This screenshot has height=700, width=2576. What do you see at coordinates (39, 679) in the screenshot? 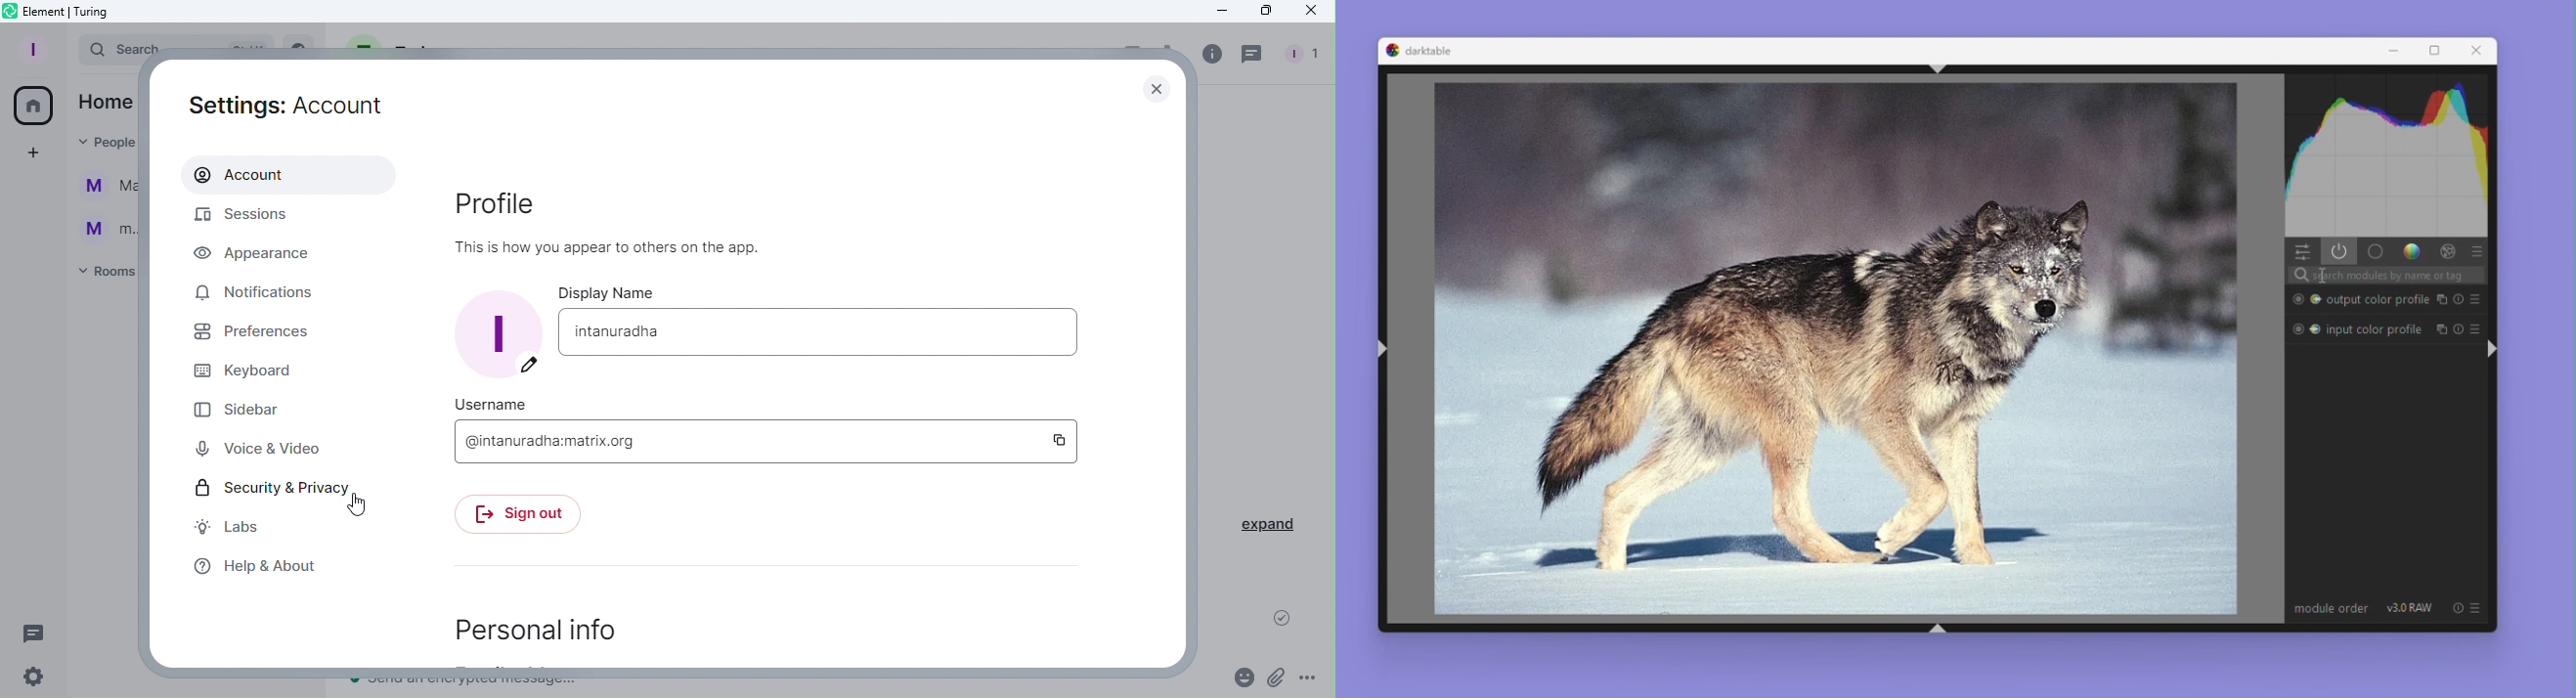
I see `Settings` at bounding box center [39, 679].